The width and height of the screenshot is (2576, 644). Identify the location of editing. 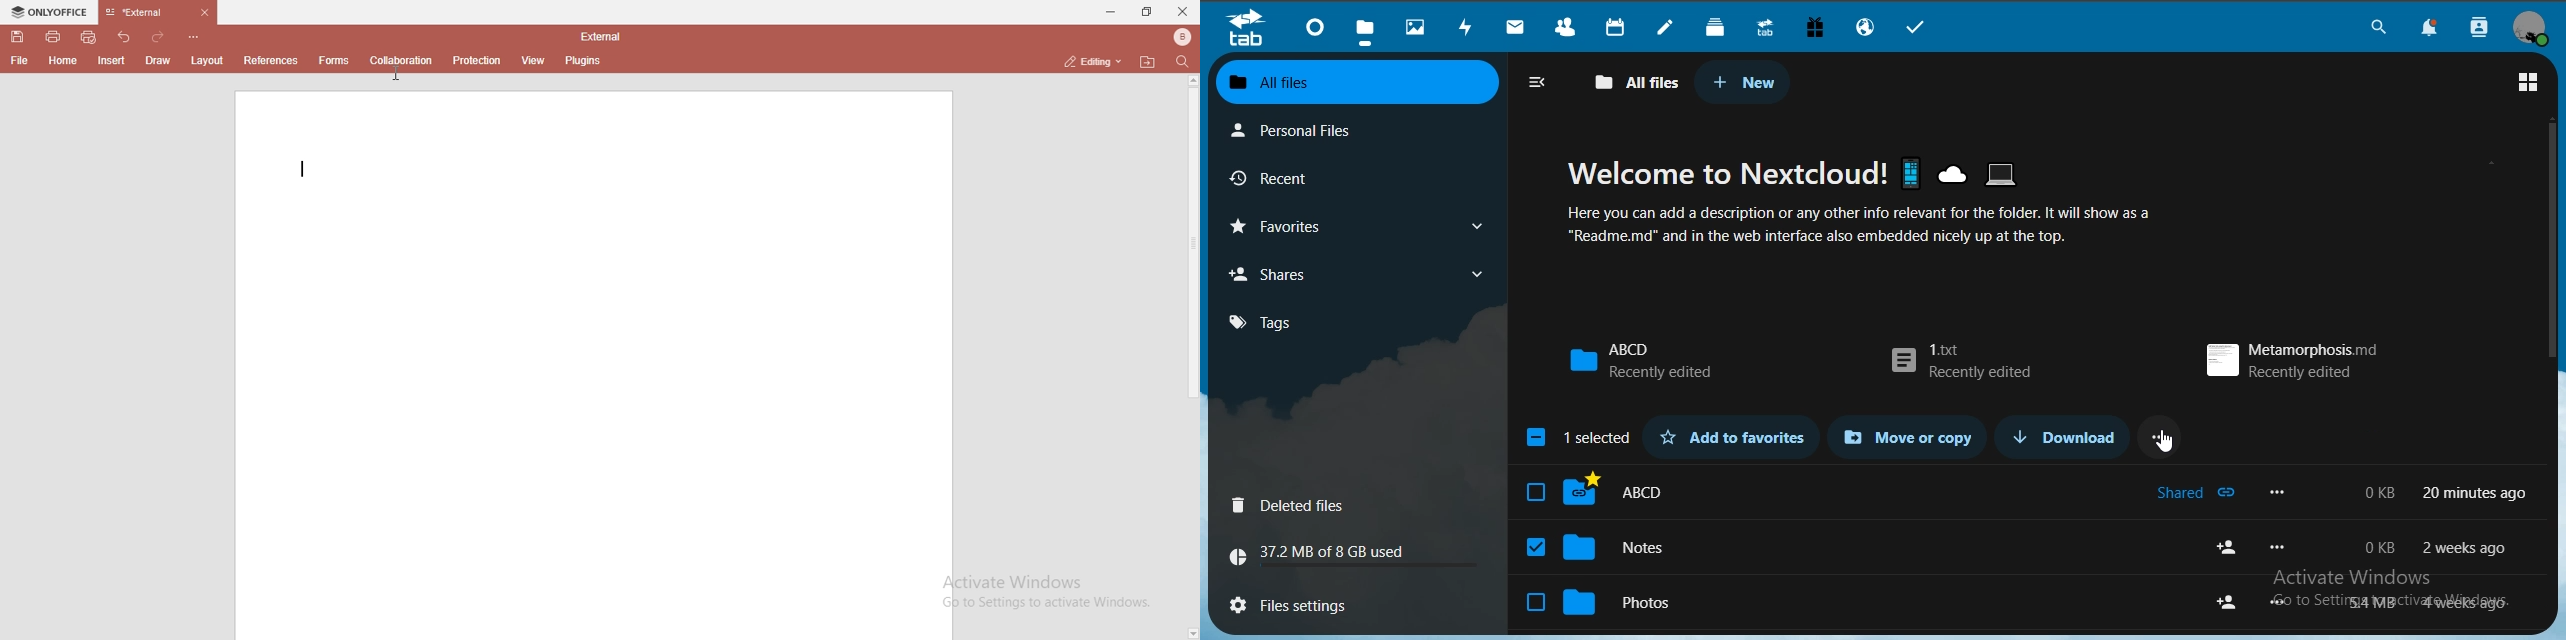
(1089, 62).